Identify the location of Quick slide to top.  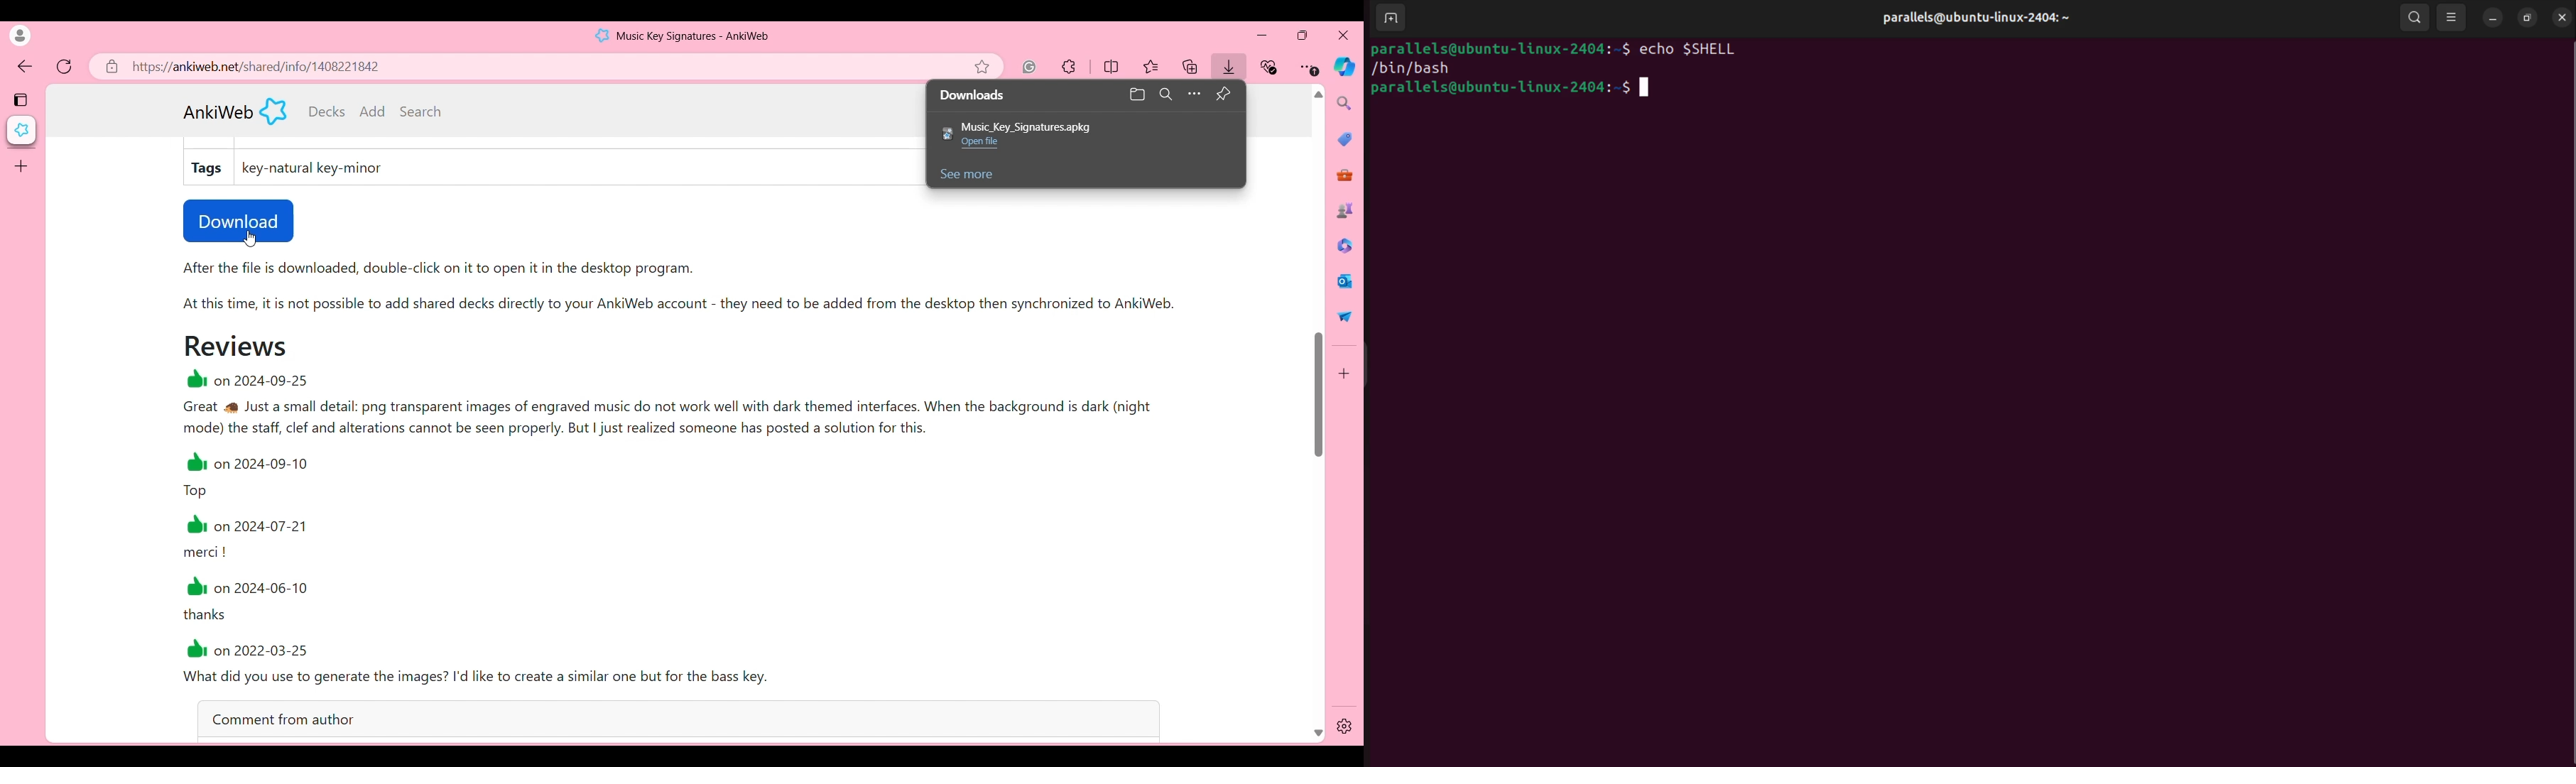
(1318, 94).